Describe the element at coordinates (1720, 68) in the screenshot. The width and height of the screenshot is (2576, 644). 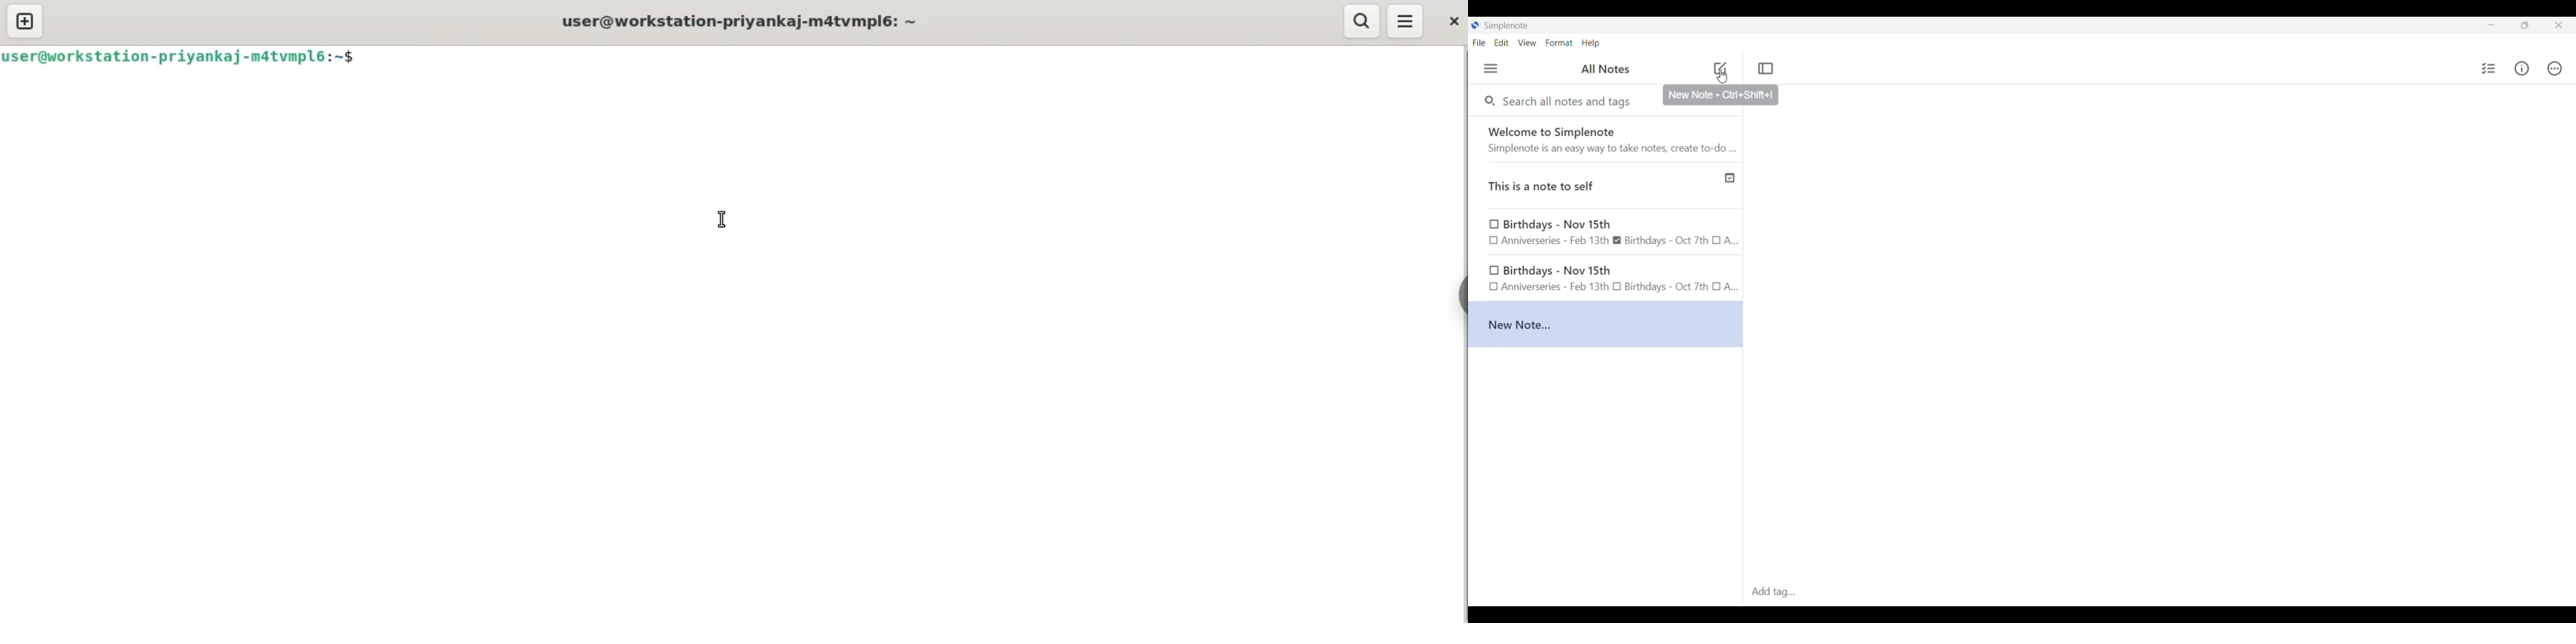
I see `Click to add new note` at that location.